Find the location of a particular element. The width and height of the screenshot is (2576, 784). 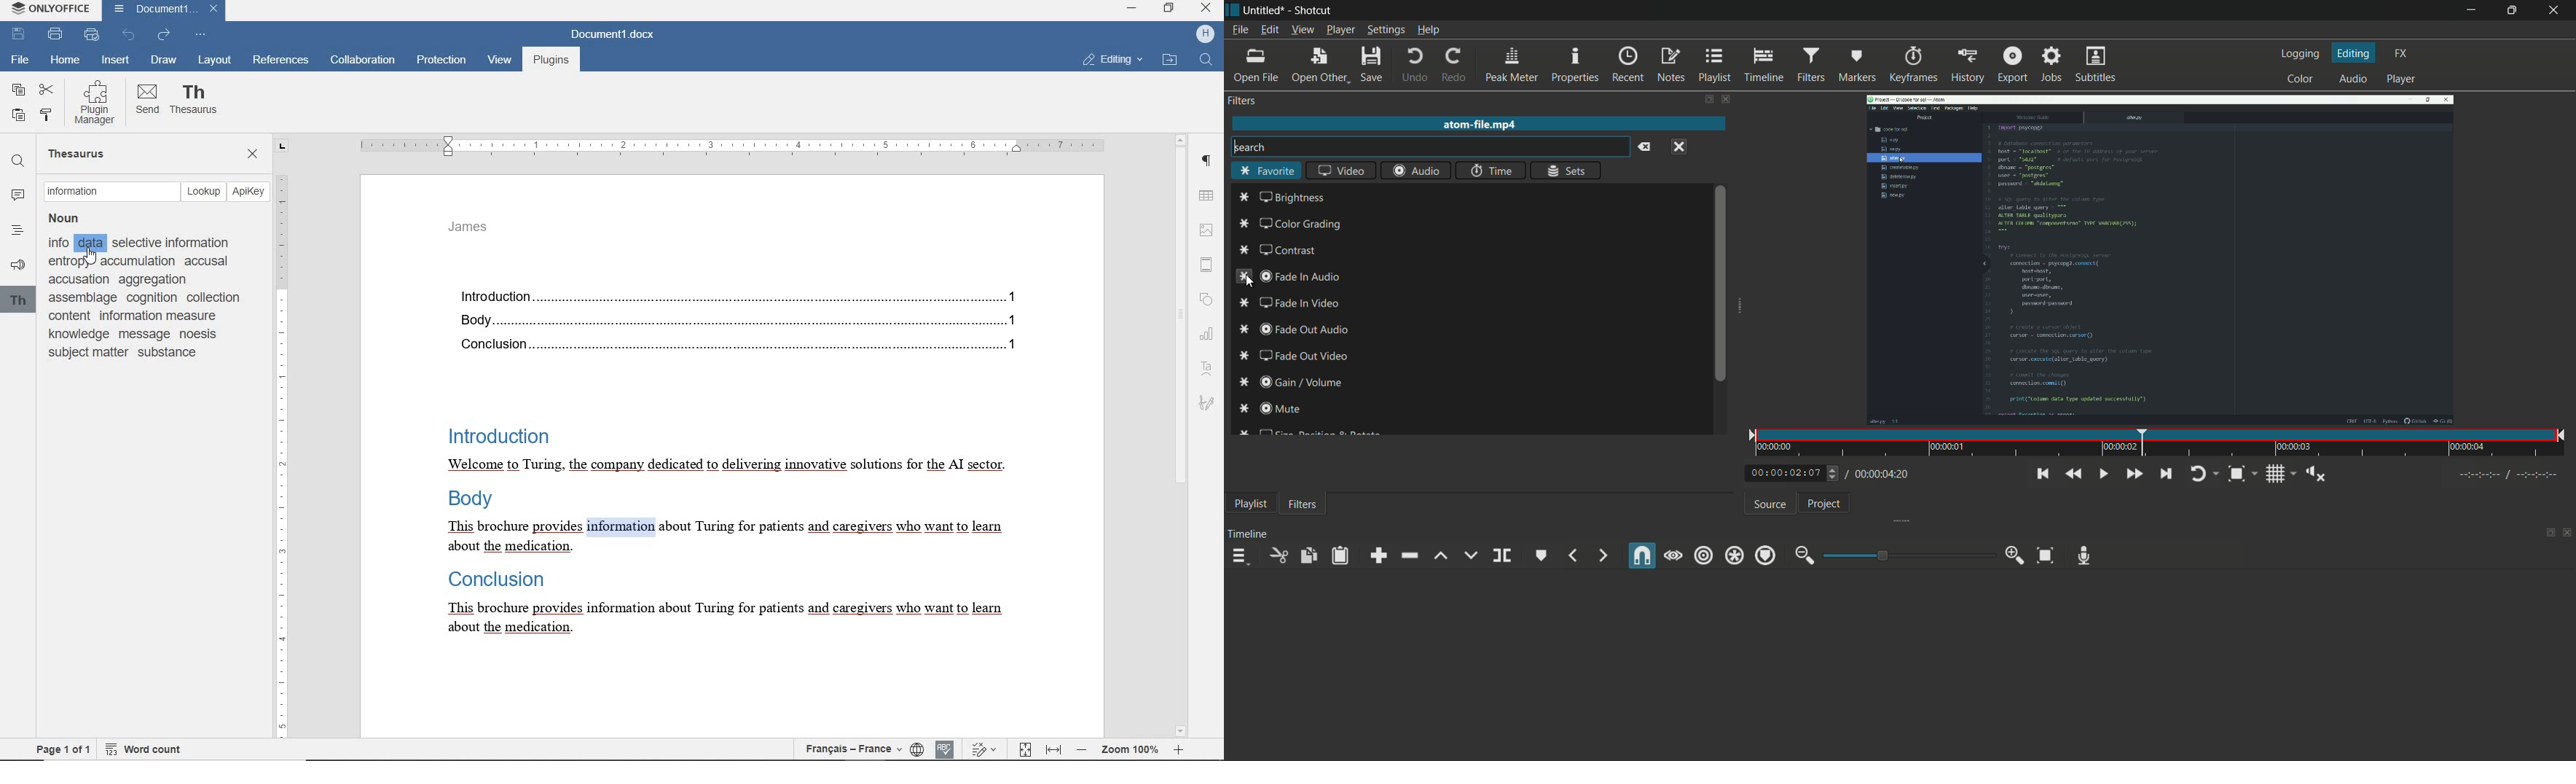

SAVE is located at coordinates (19, 34).